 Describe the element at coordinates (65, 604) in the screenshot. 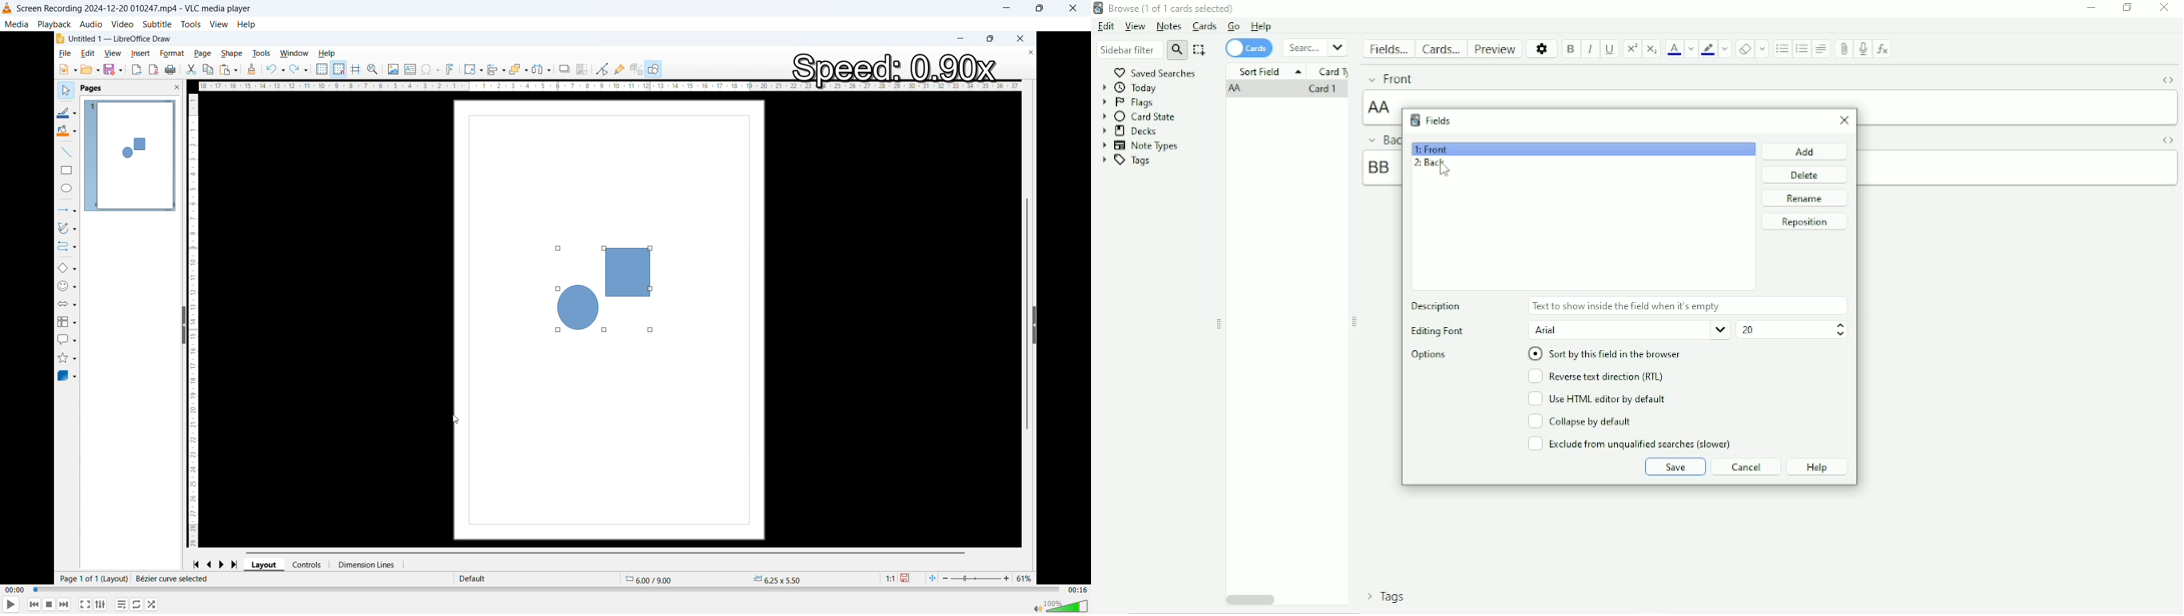

I see `forward or next media ` at that location.